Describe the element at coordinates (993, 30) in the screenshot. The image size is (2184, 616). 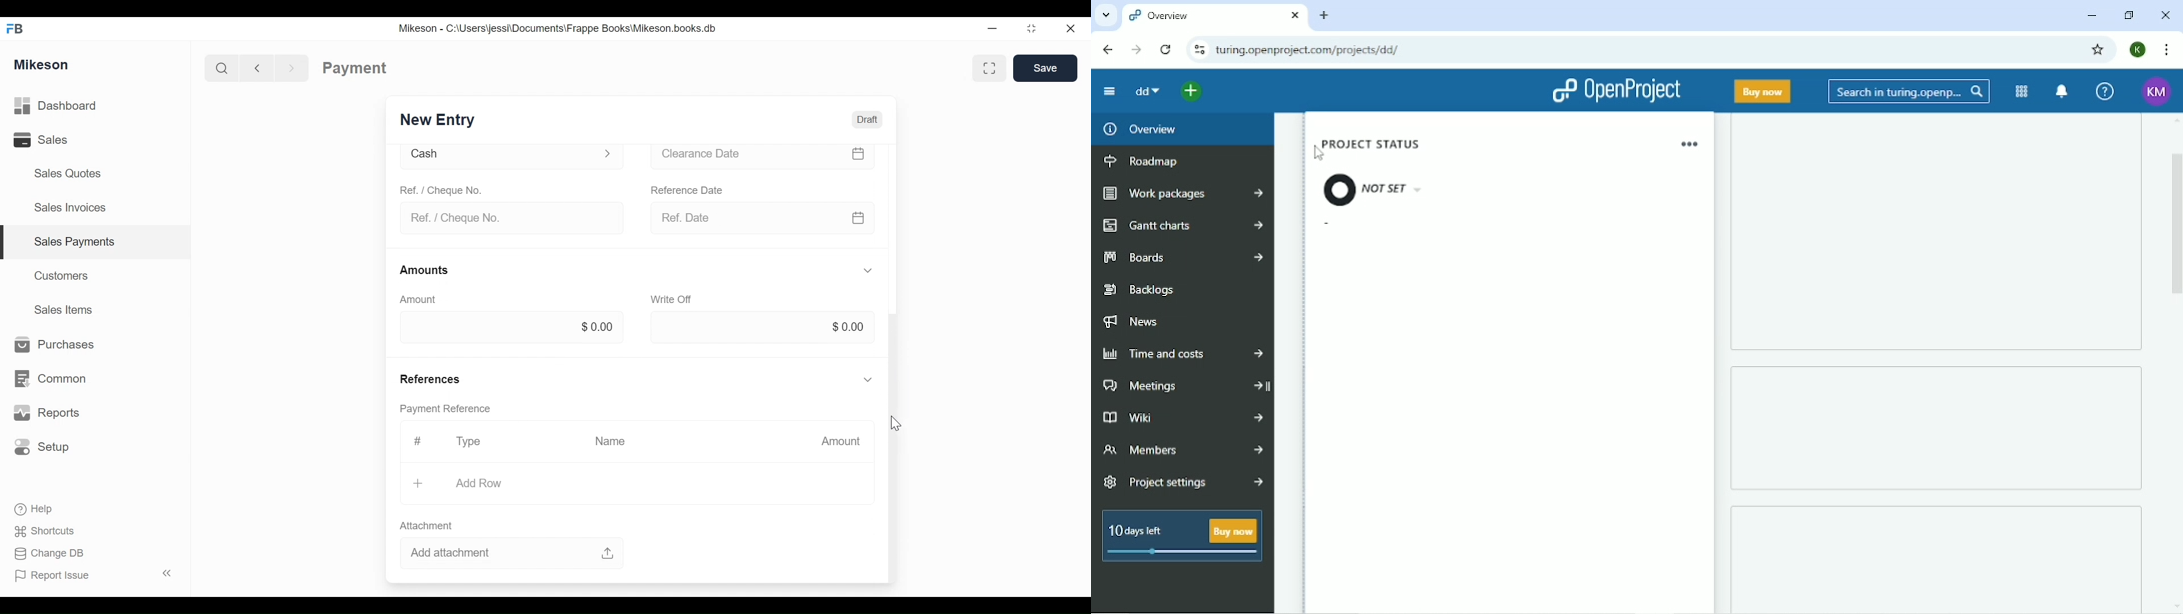
I see `Minimize` at that location.